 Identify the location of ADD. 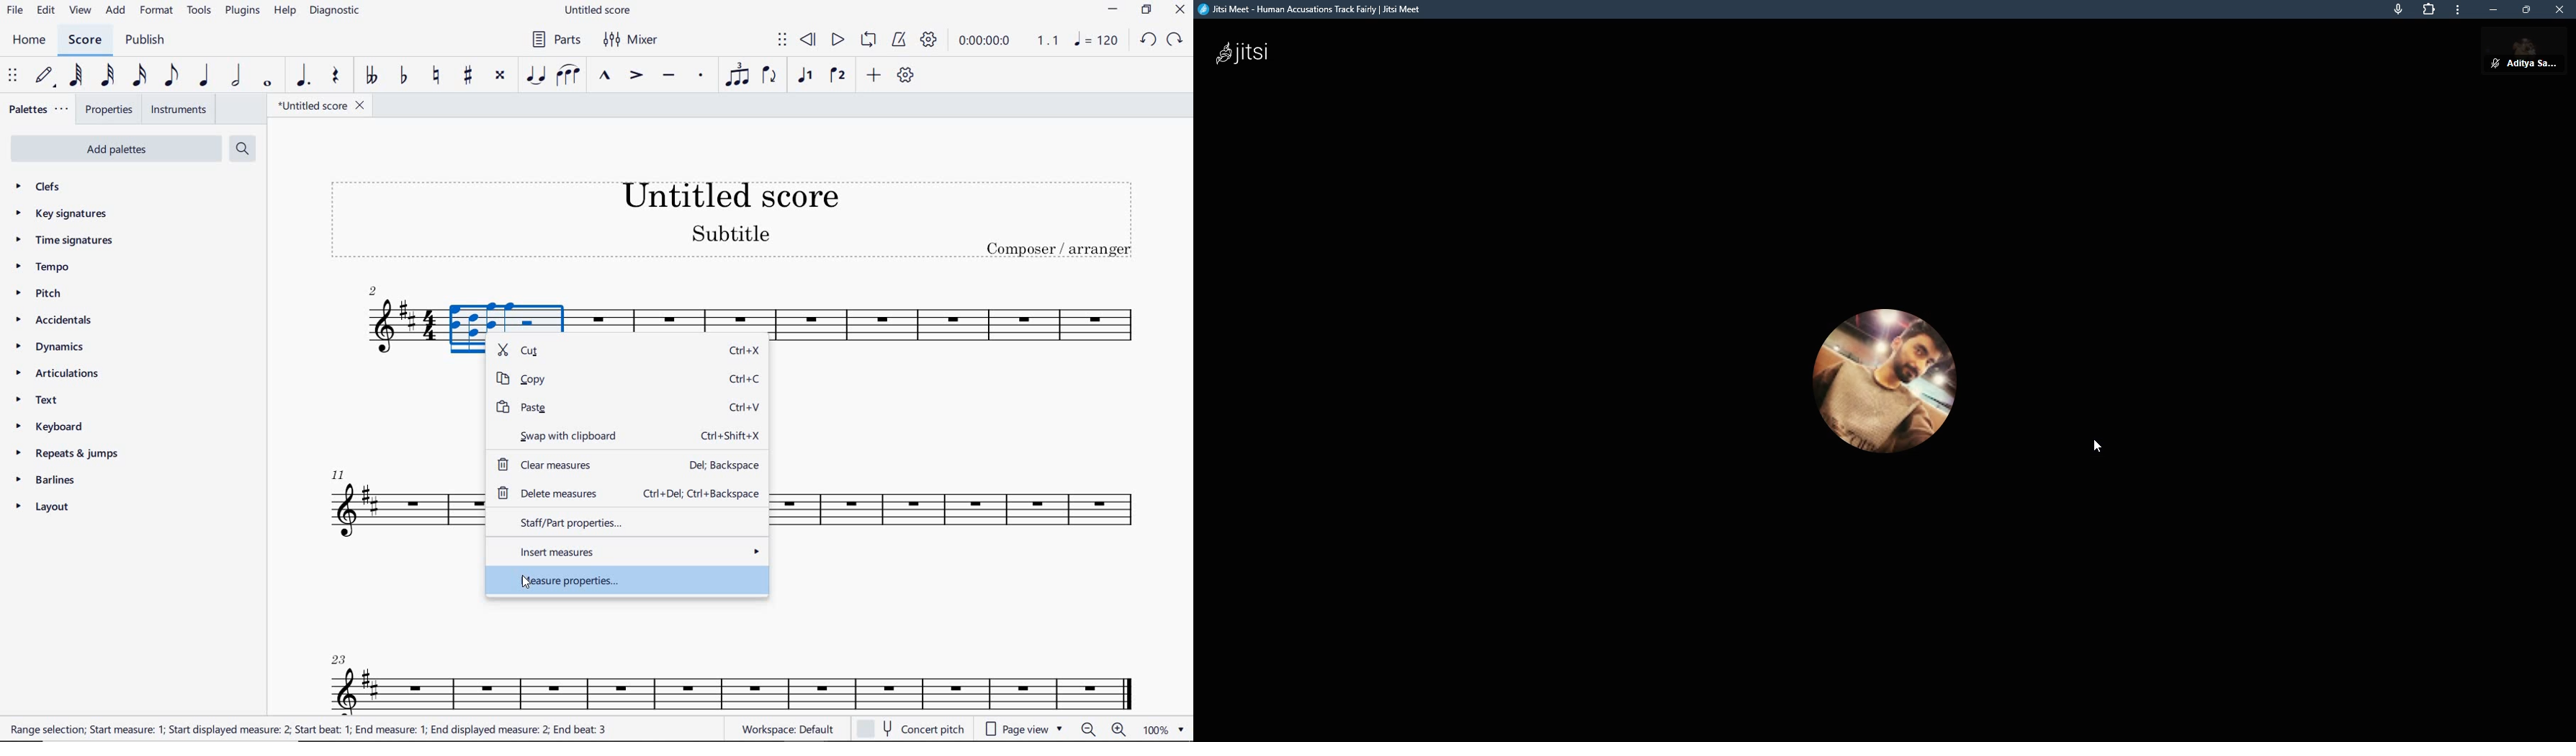
(117, 11).